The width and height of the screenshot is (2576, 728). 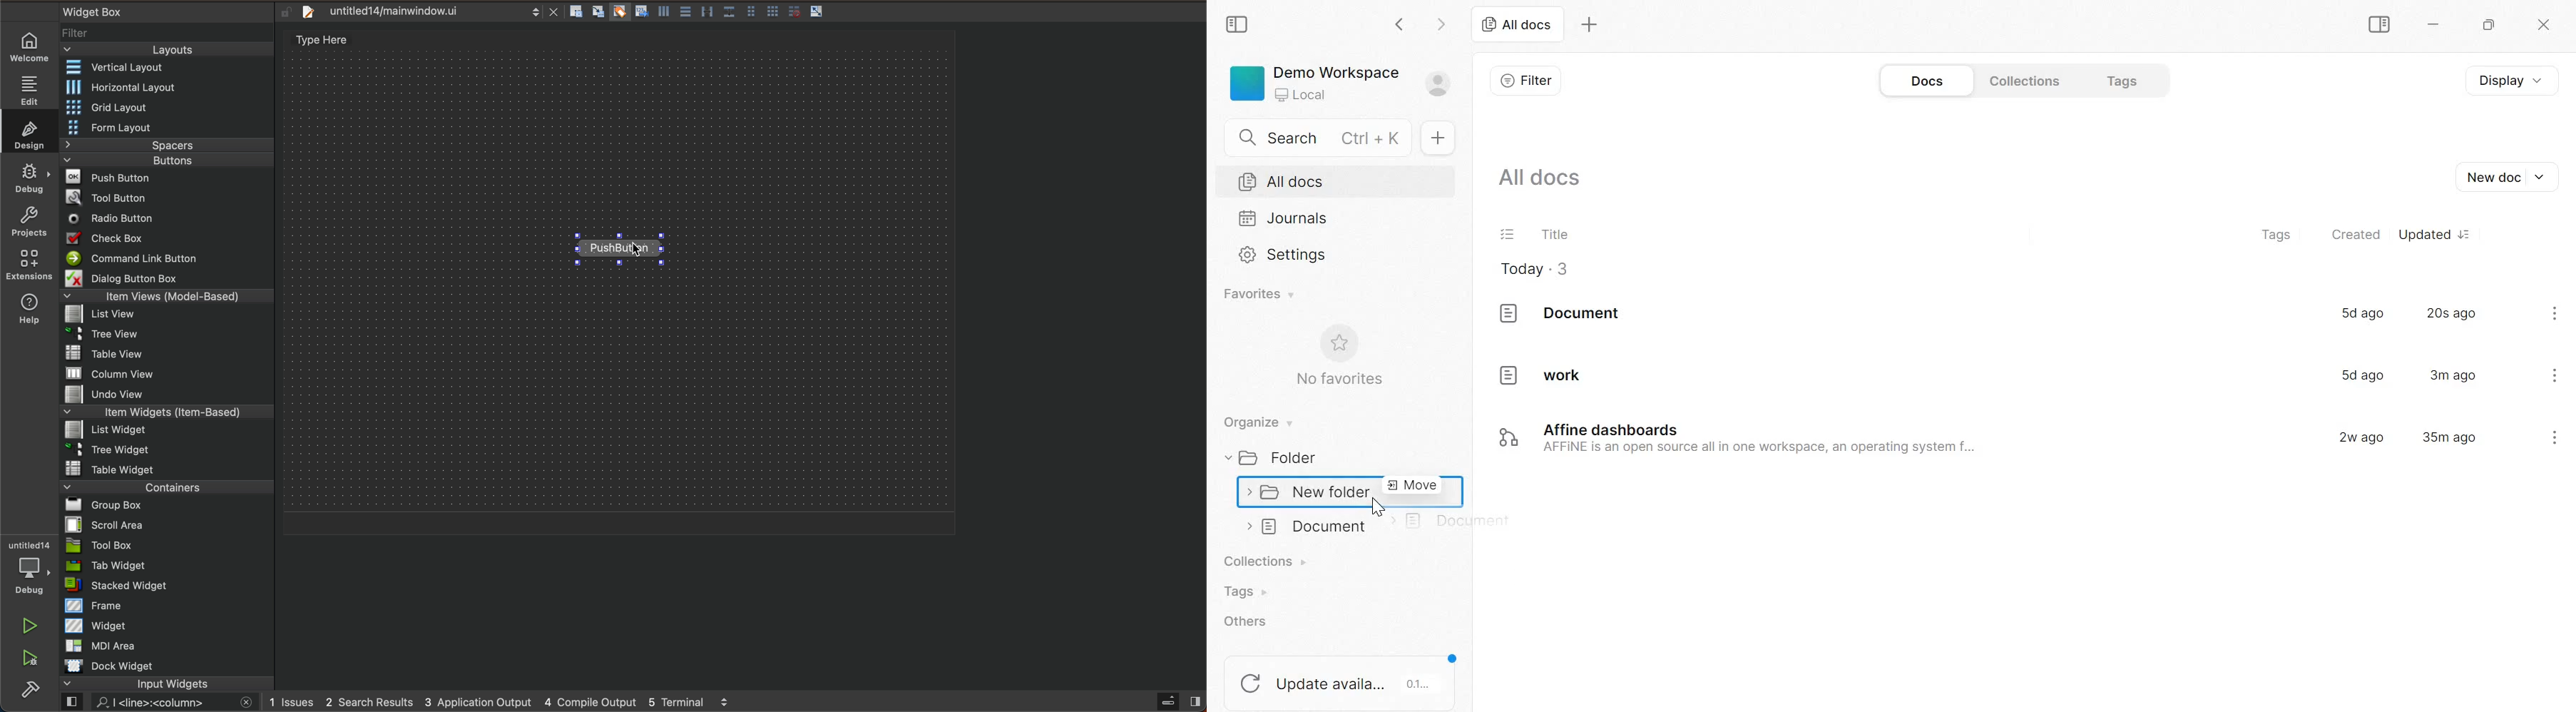 I want to click on undo view, so click(x=171, y=396).